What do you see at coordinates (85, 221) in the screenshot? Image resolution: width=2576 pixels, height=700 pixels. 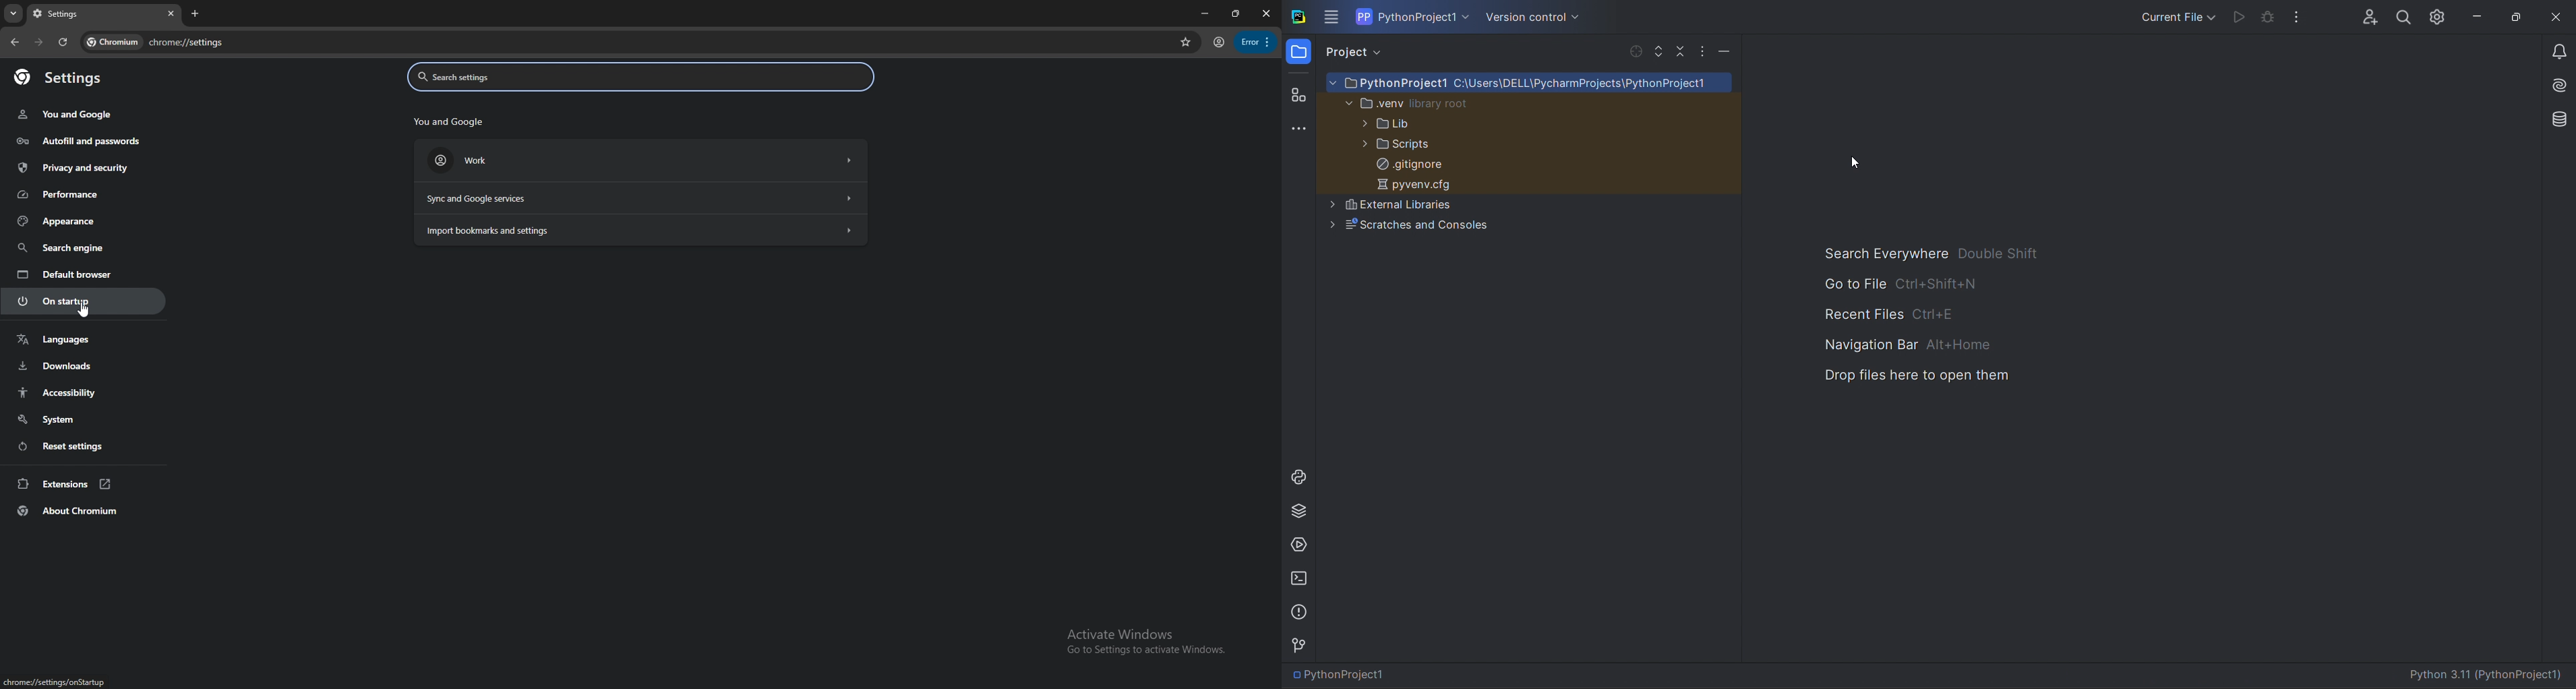 I see `appearance` at bounding box center [85, 221].